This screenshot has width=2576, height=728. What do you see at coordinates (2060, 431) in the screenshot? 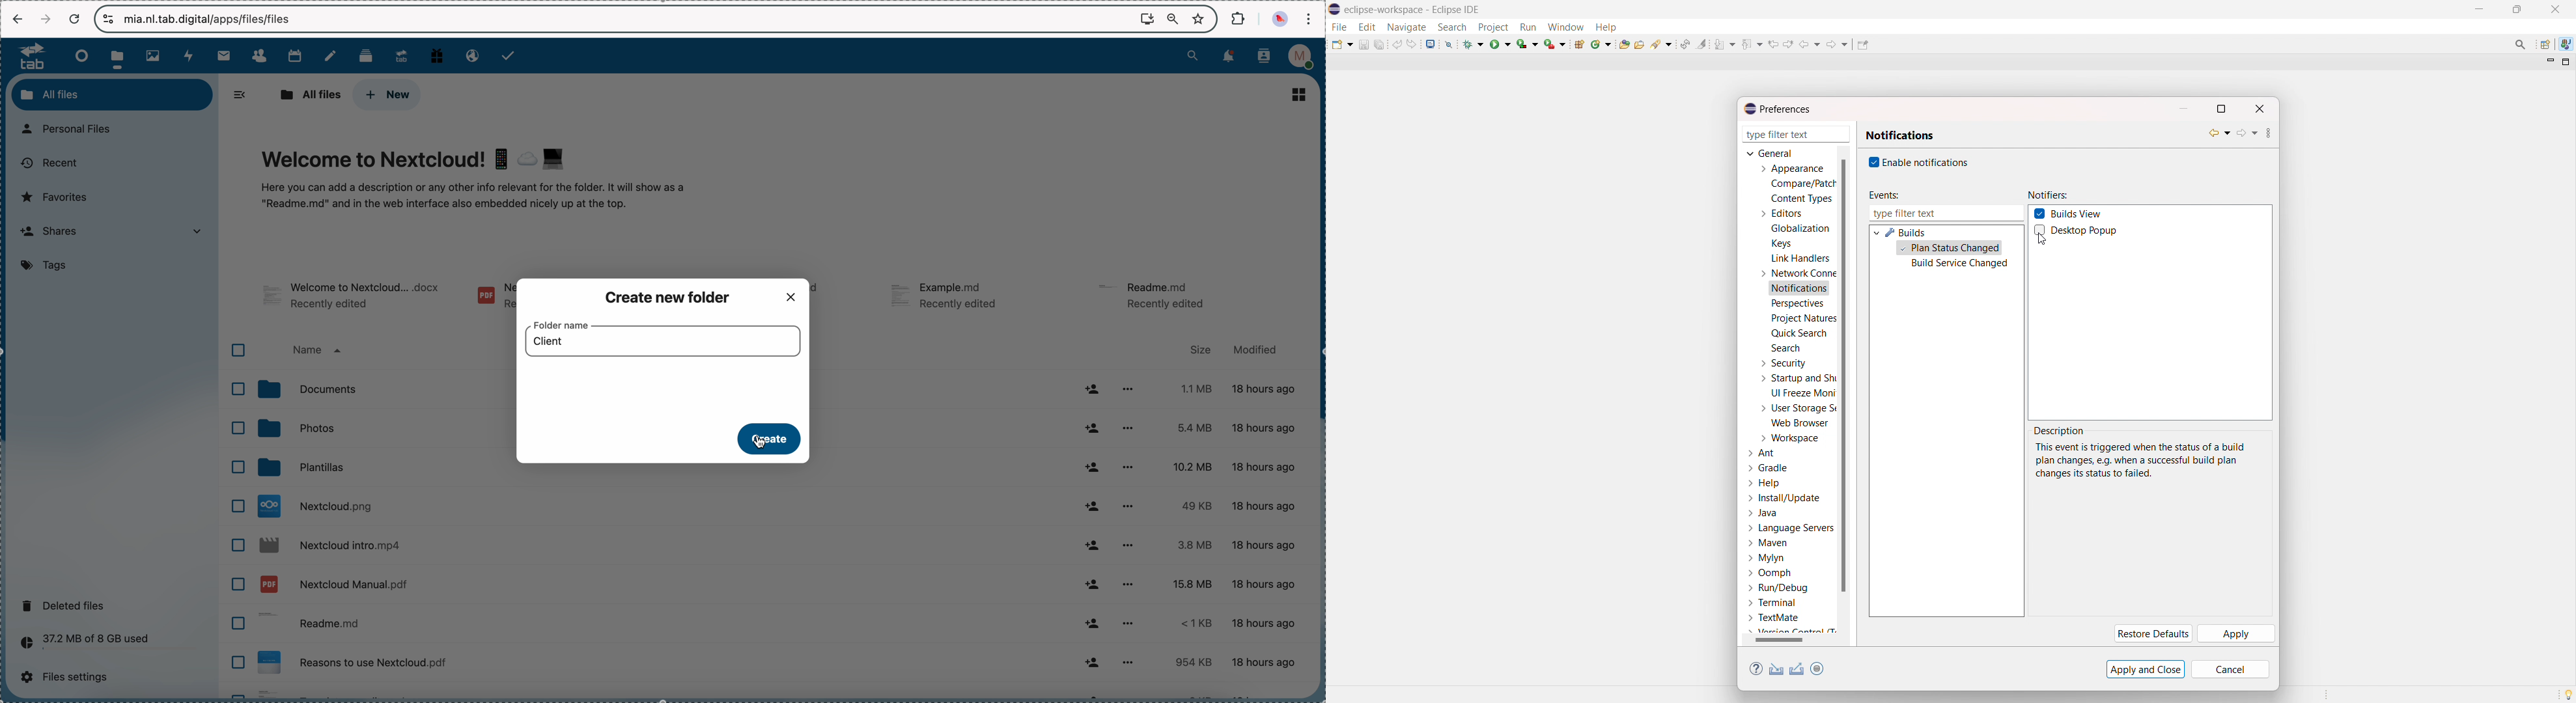
I see `description` at bounding box center [2060, 431].